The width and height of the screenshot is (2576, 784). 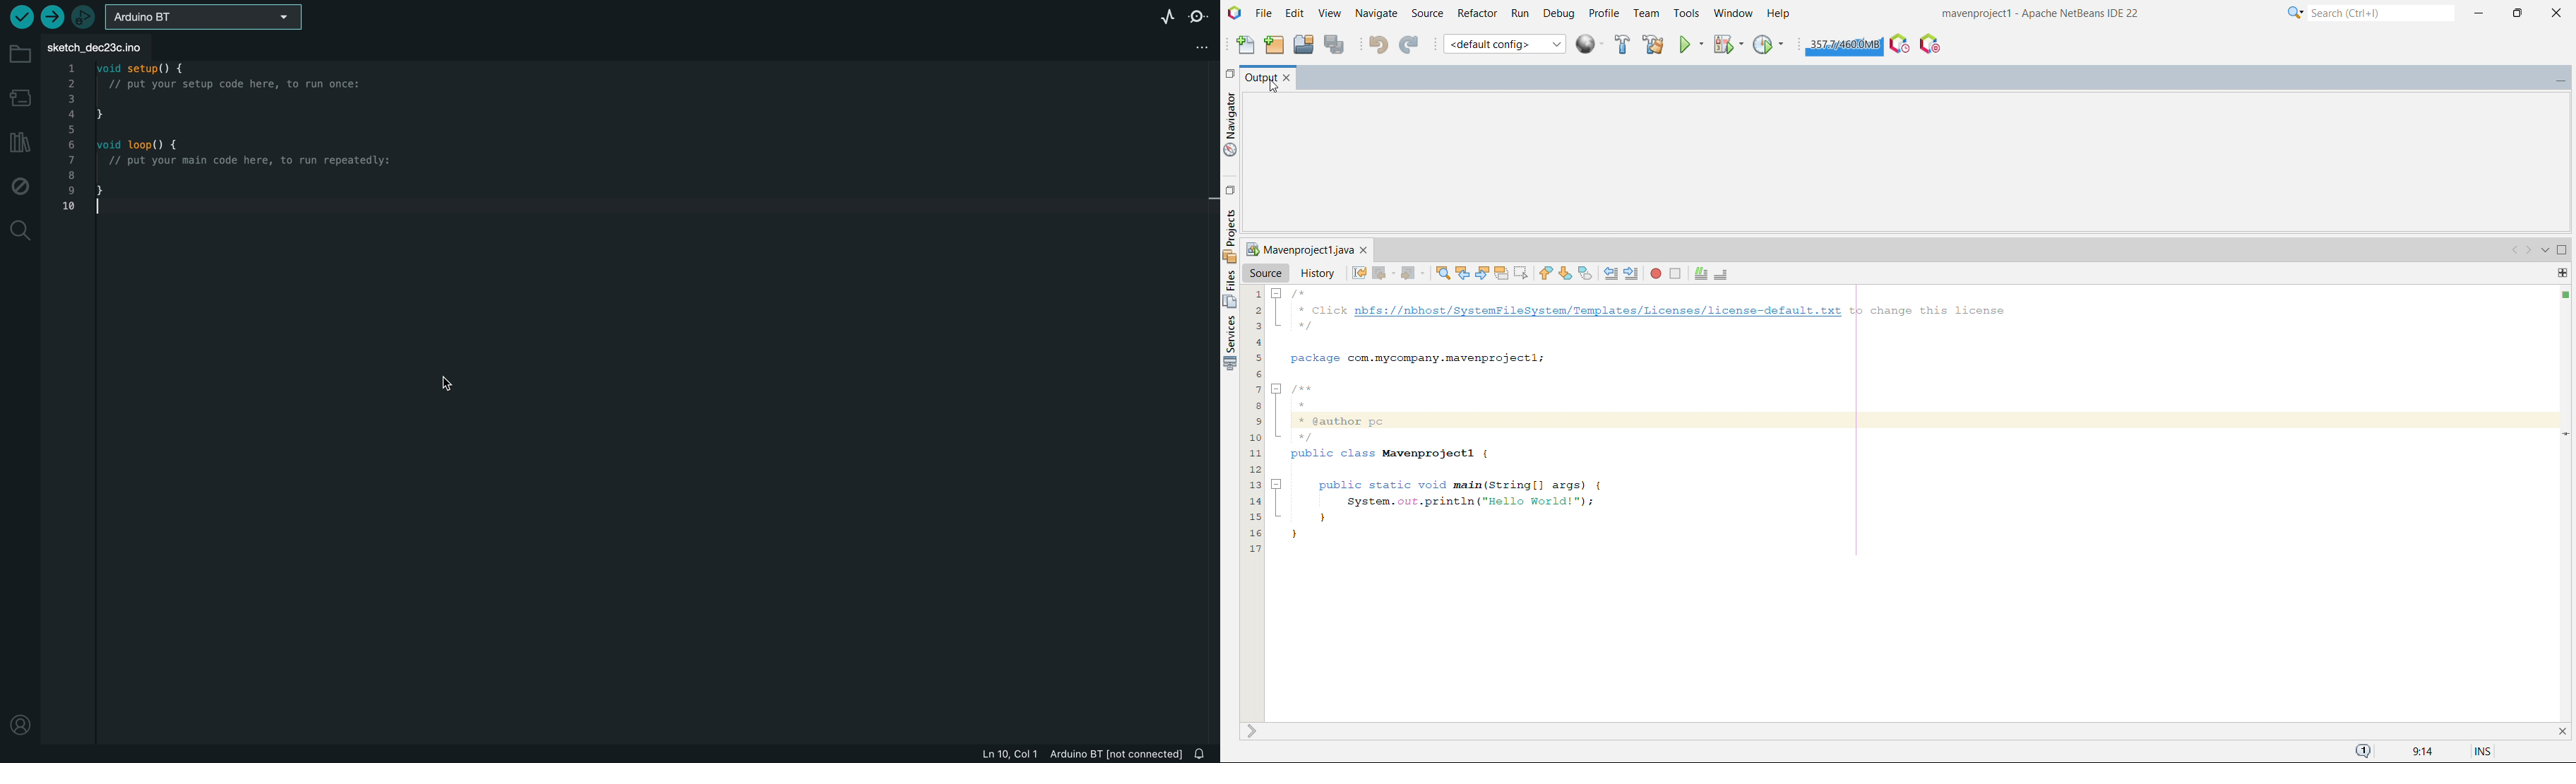 I want to click on upload, so click(x=51, y=17).